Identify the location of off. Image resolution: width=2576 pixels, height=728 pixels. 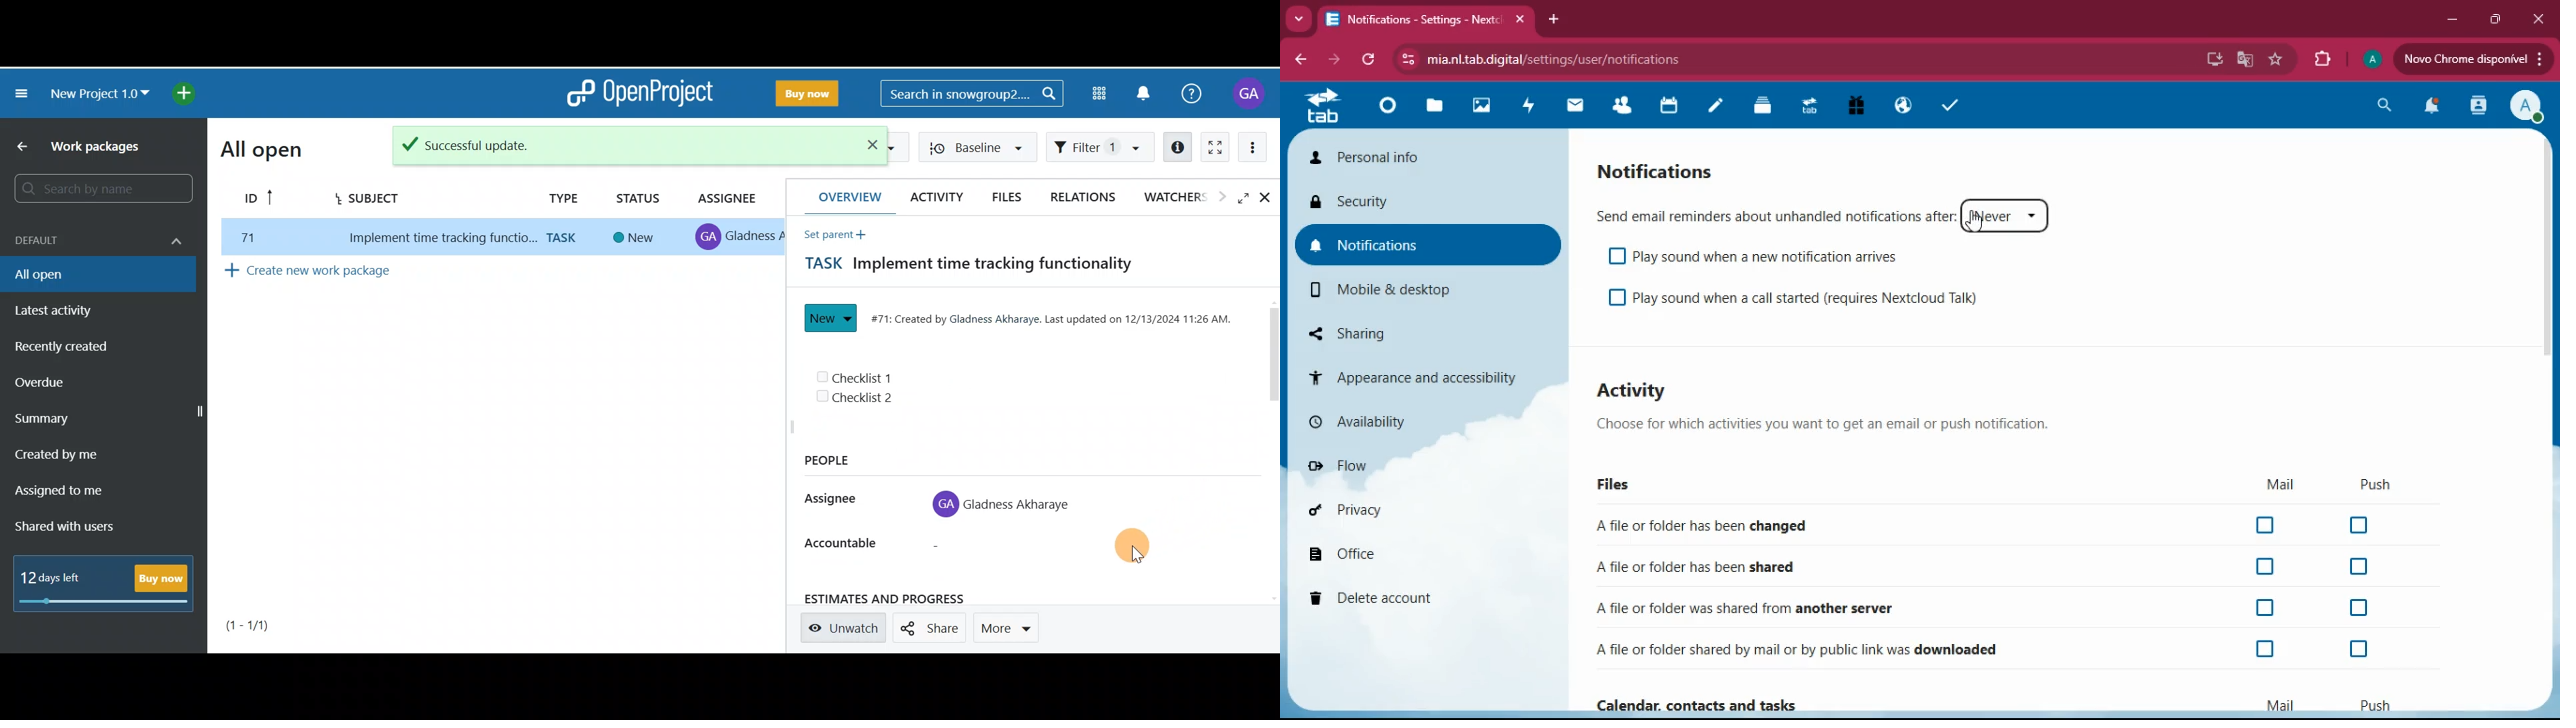
(2264, 567).